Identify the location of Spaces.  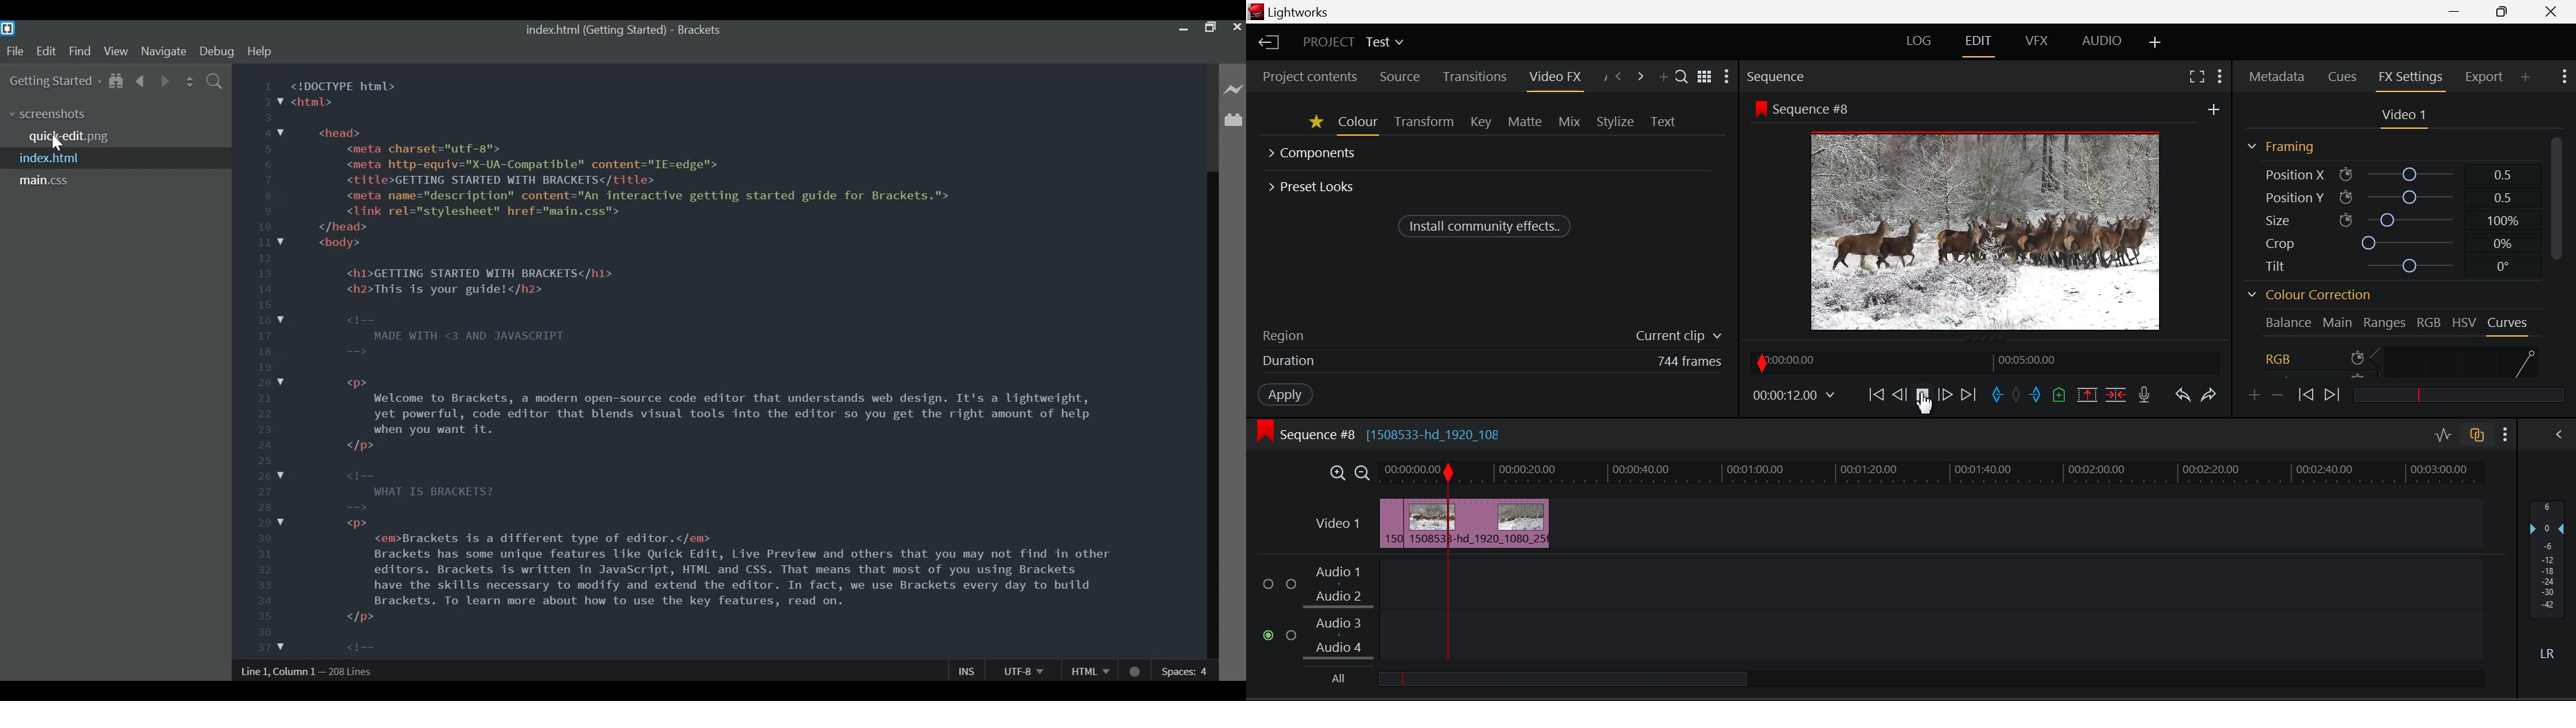
(1186, 672).